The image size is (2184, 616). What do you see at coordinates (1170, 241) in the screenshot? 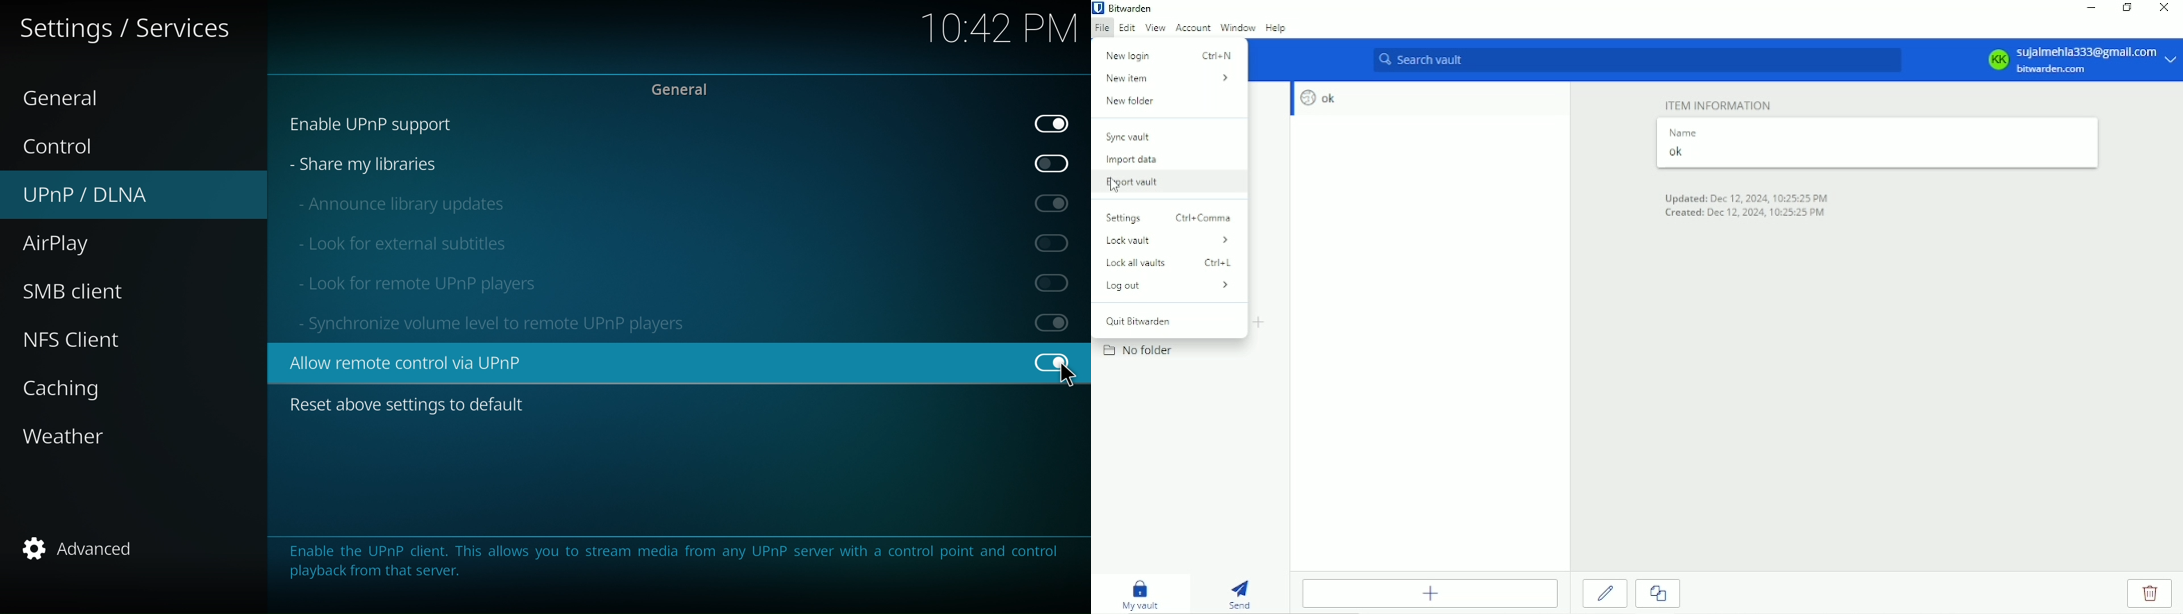
I see `Lock vault` at bounding box center [1170, 241].